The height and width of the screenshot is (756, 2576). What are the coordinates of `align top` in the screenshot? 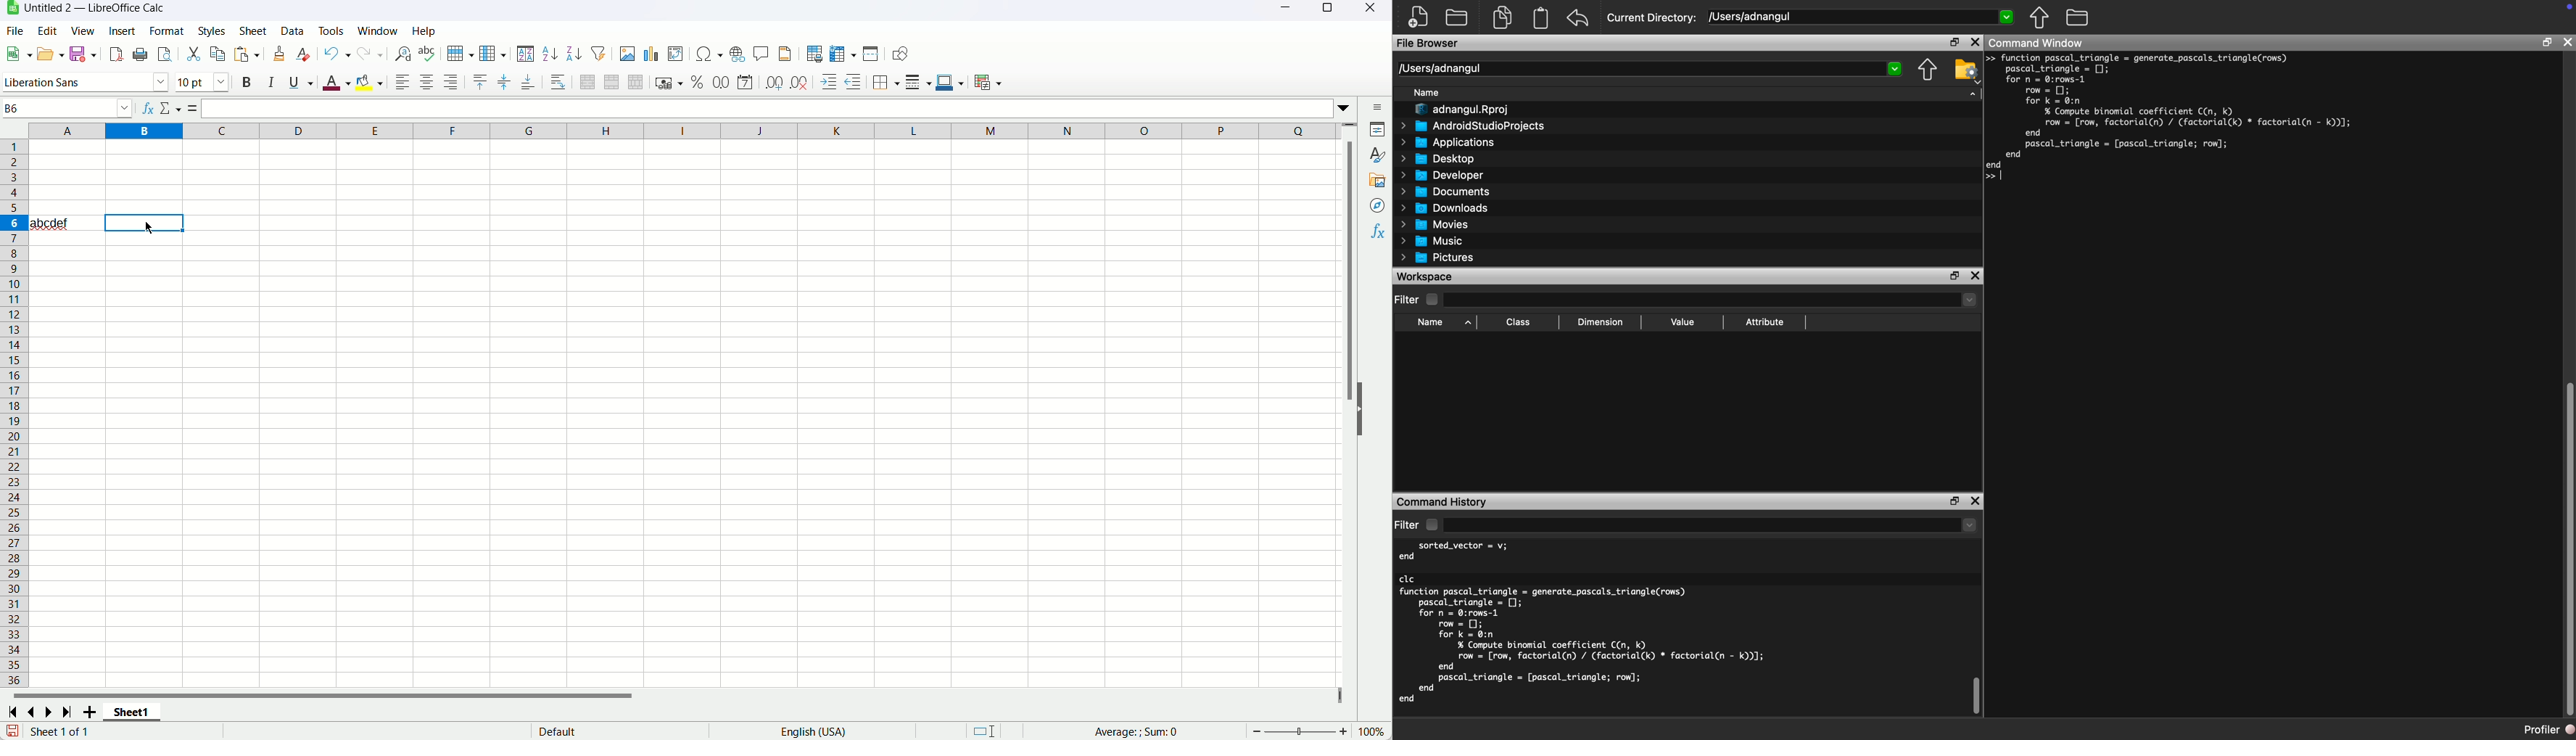 It's located at (481, 82).